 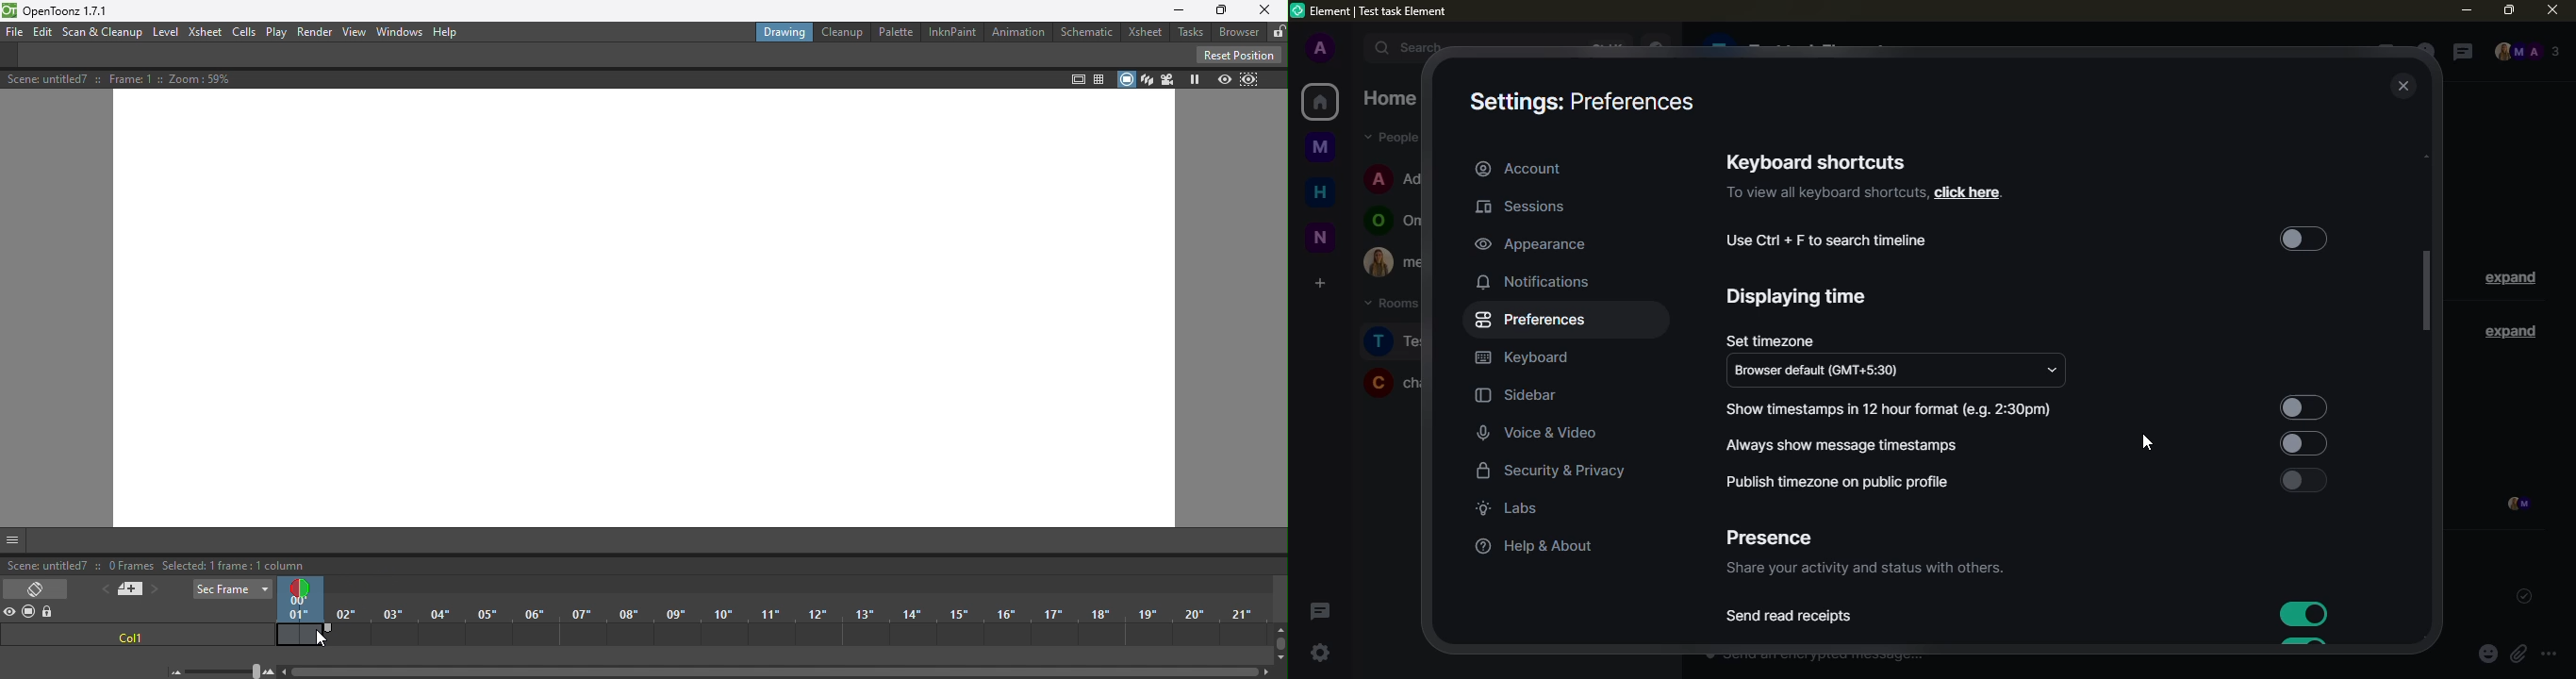 What do you see at coordinates (1835, 482) in the screenshot?
I see `publish timezone` at bounding box center [1835, 482].